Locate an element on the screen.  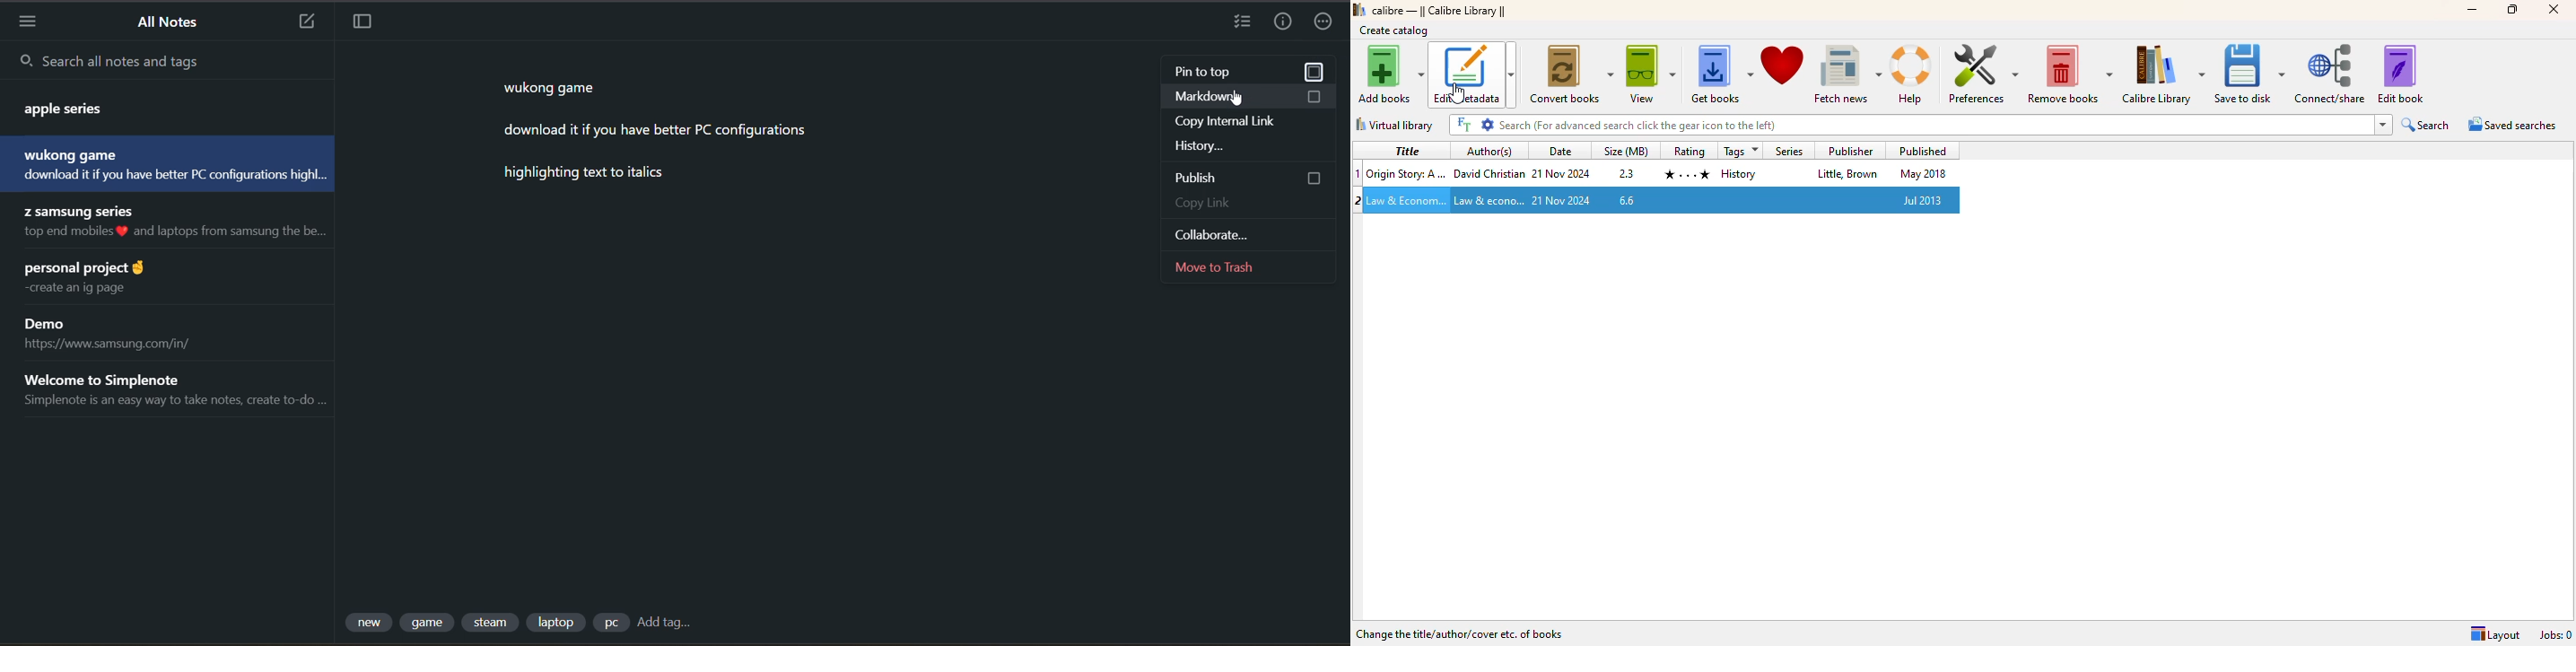
note title and preview is located at coordinates (172, 389).